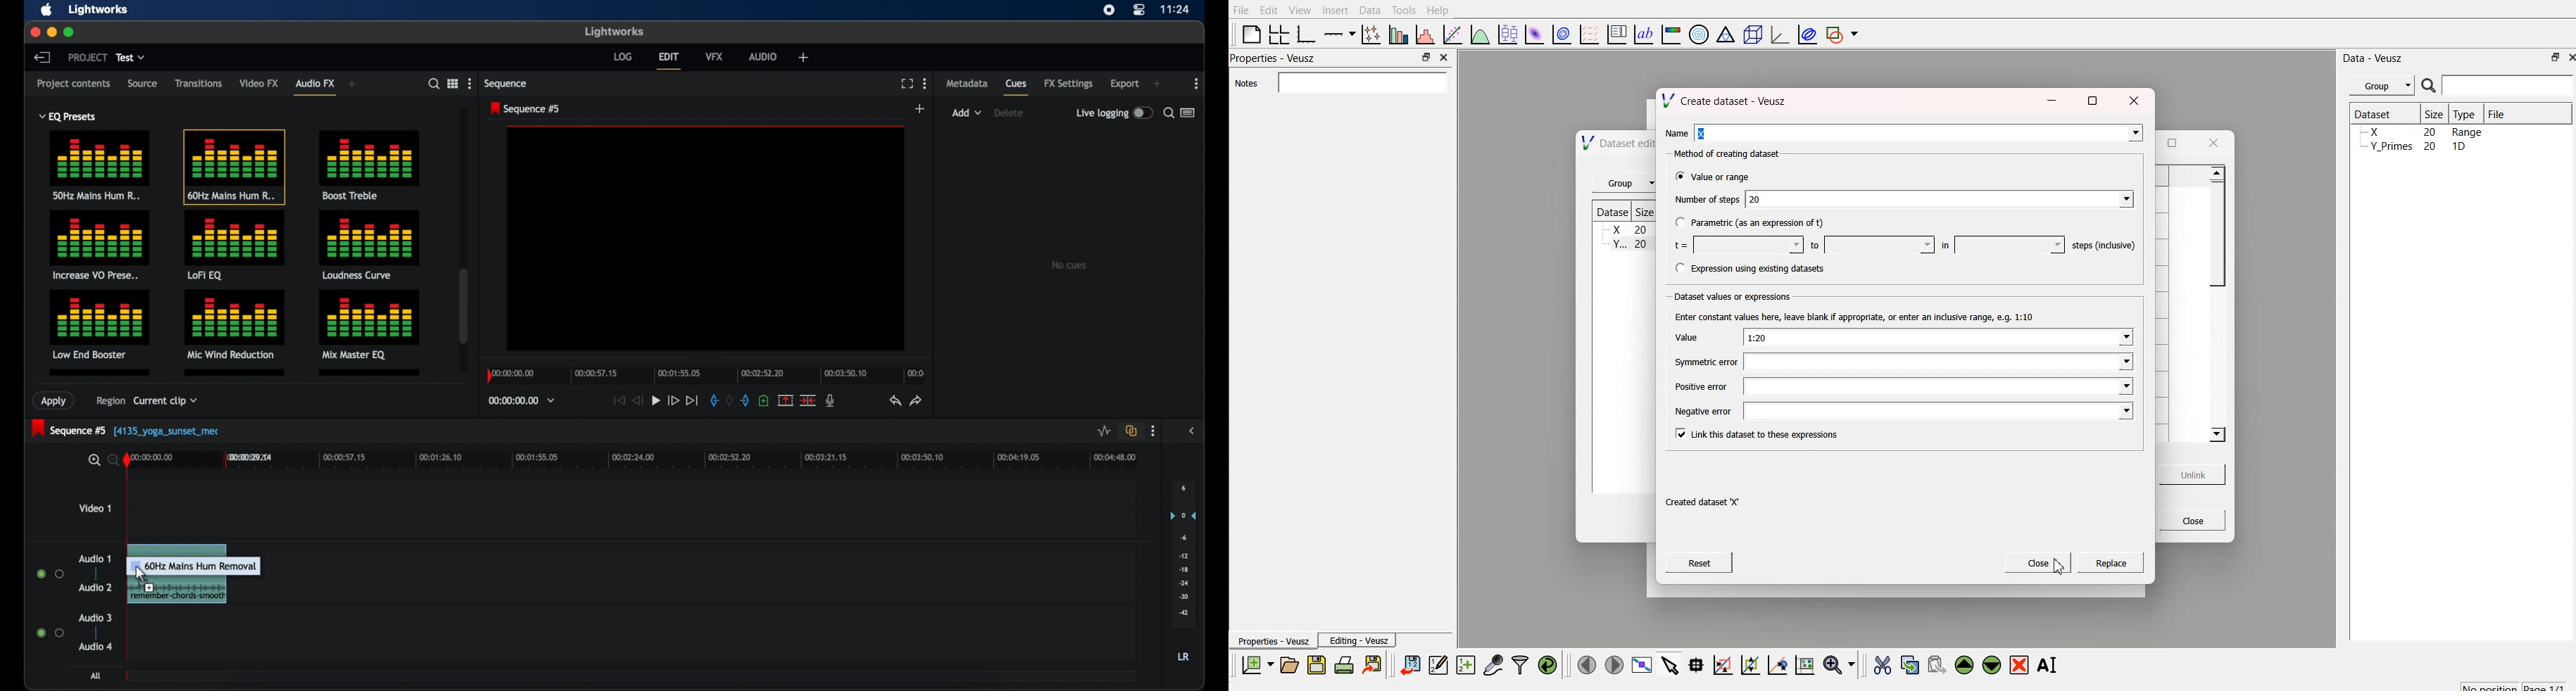  I want to click on more options, so click(1154, 431).